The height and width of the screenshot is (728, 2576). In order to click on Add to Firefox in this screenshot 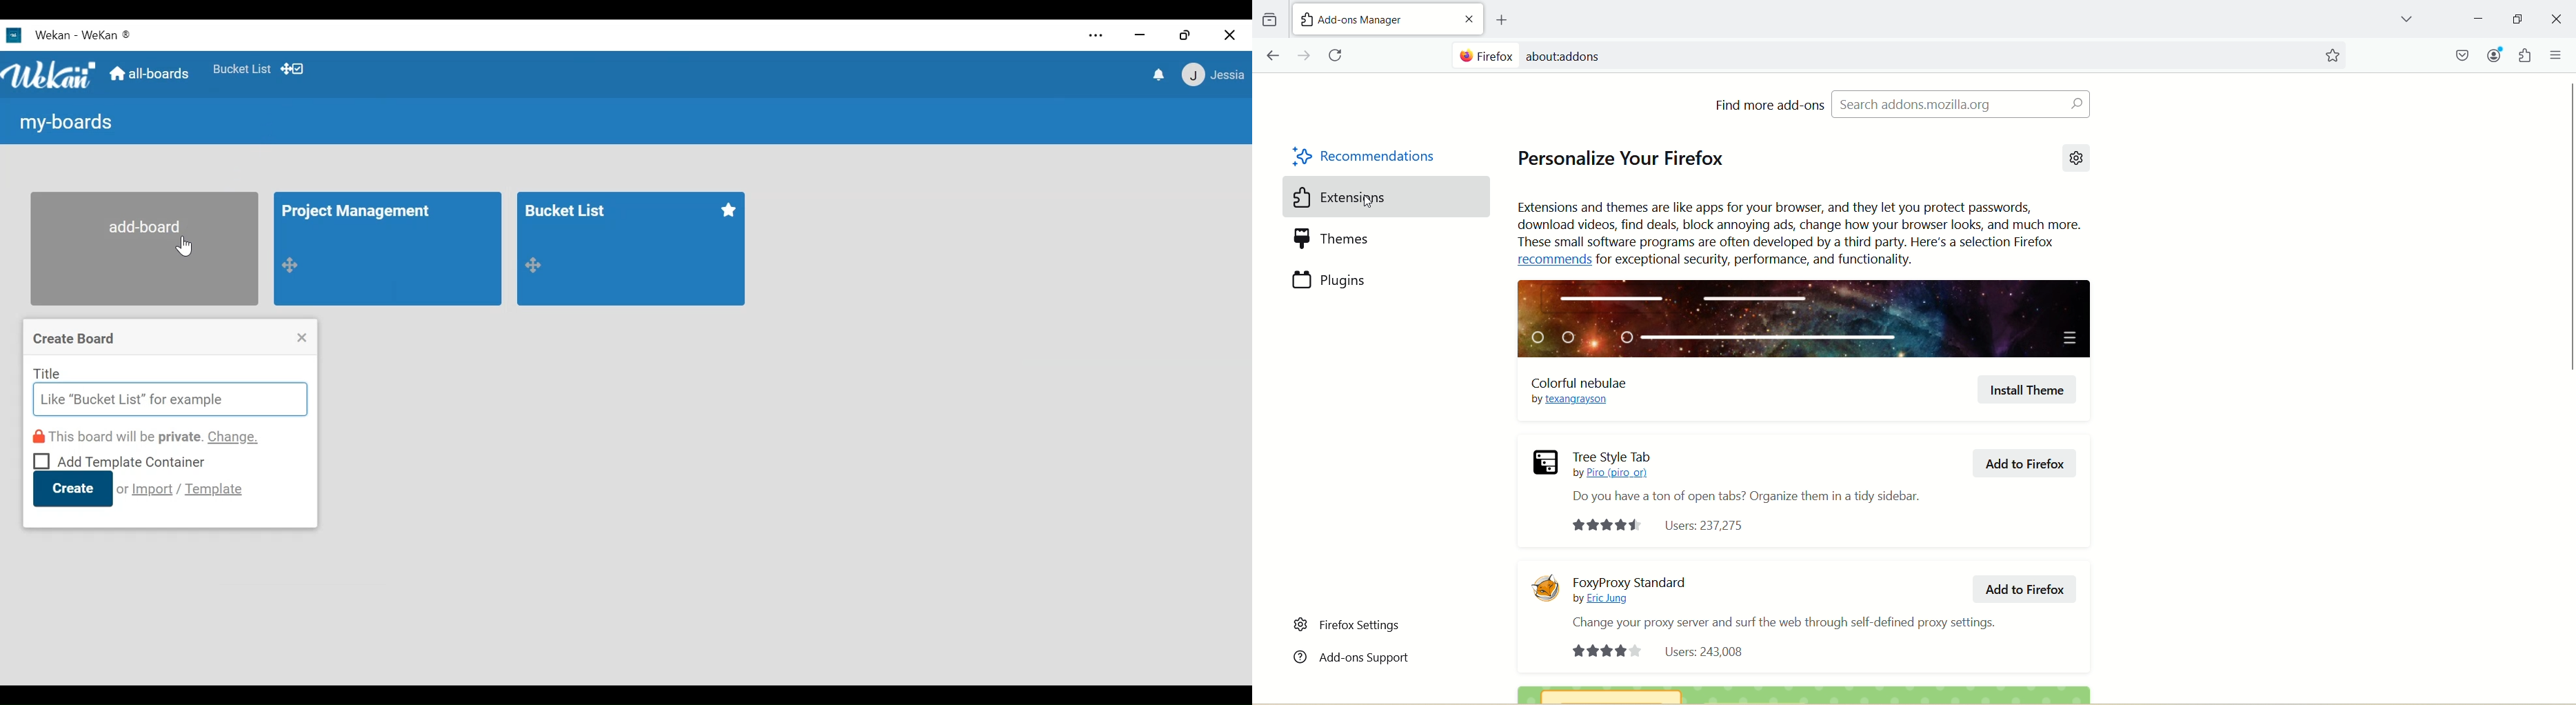, I will do `click(2028, 588)`.